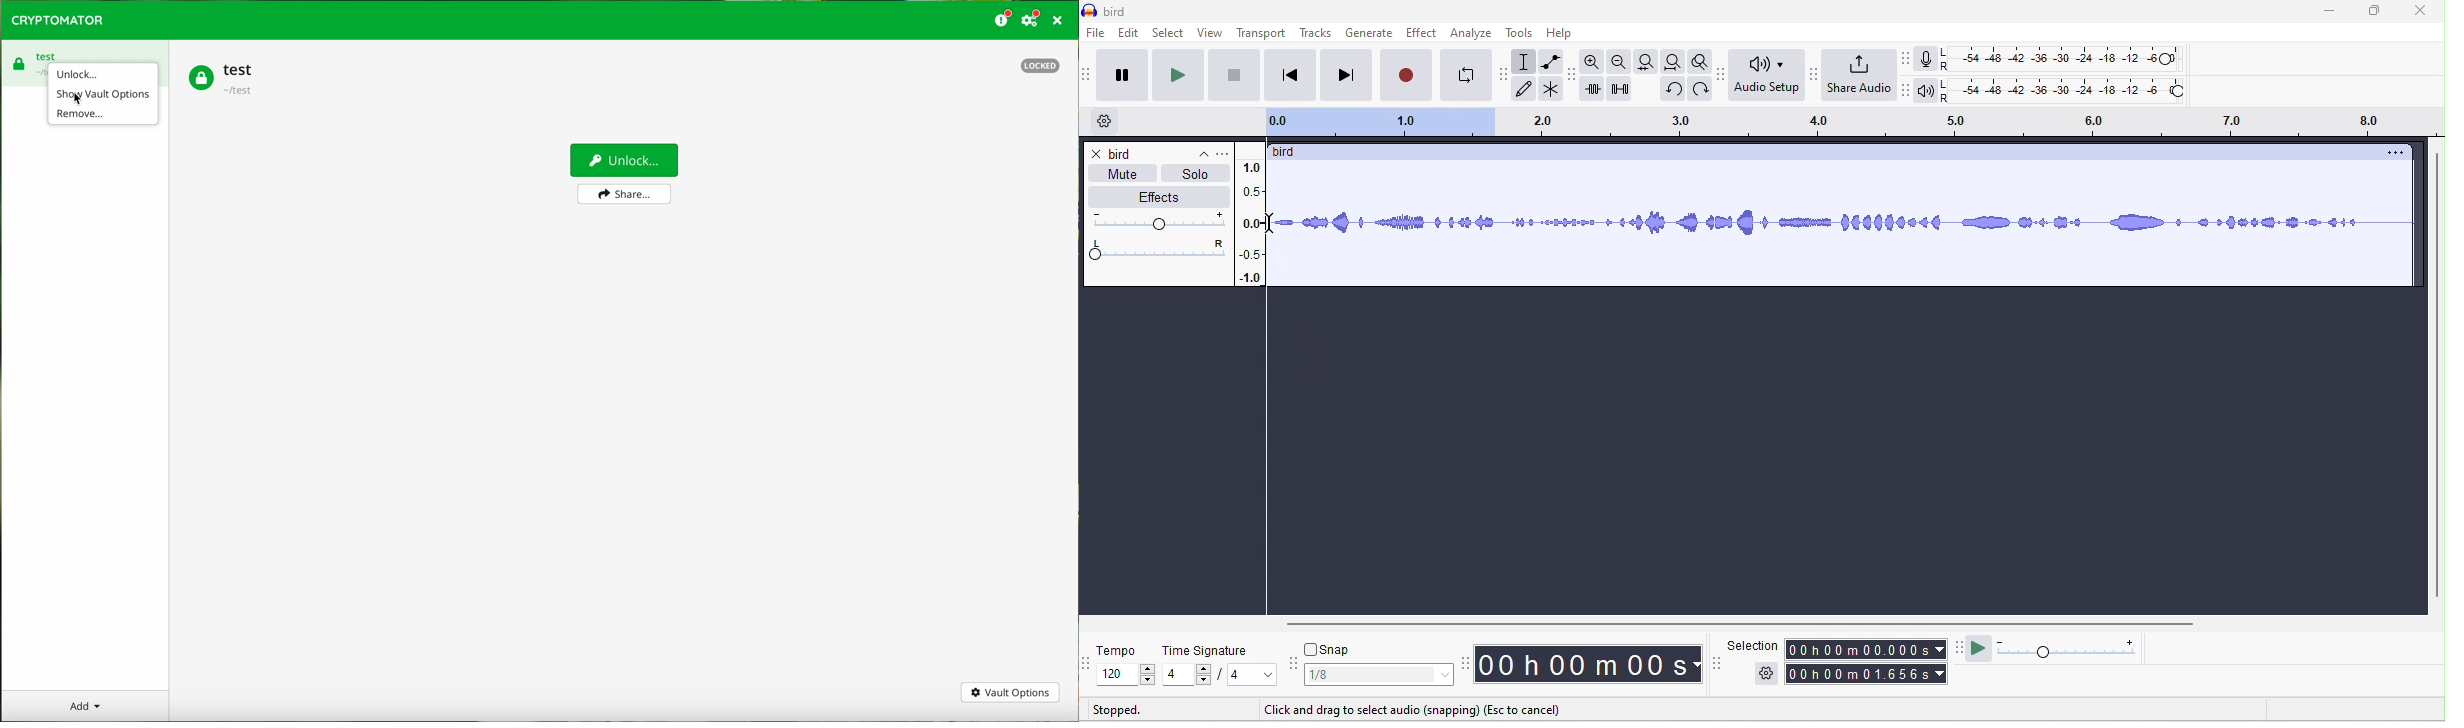 This screenshot has width=2464, height=728. Describe the element at coordinates (1225, 153) in the screenshot. I see `track title` at that location.